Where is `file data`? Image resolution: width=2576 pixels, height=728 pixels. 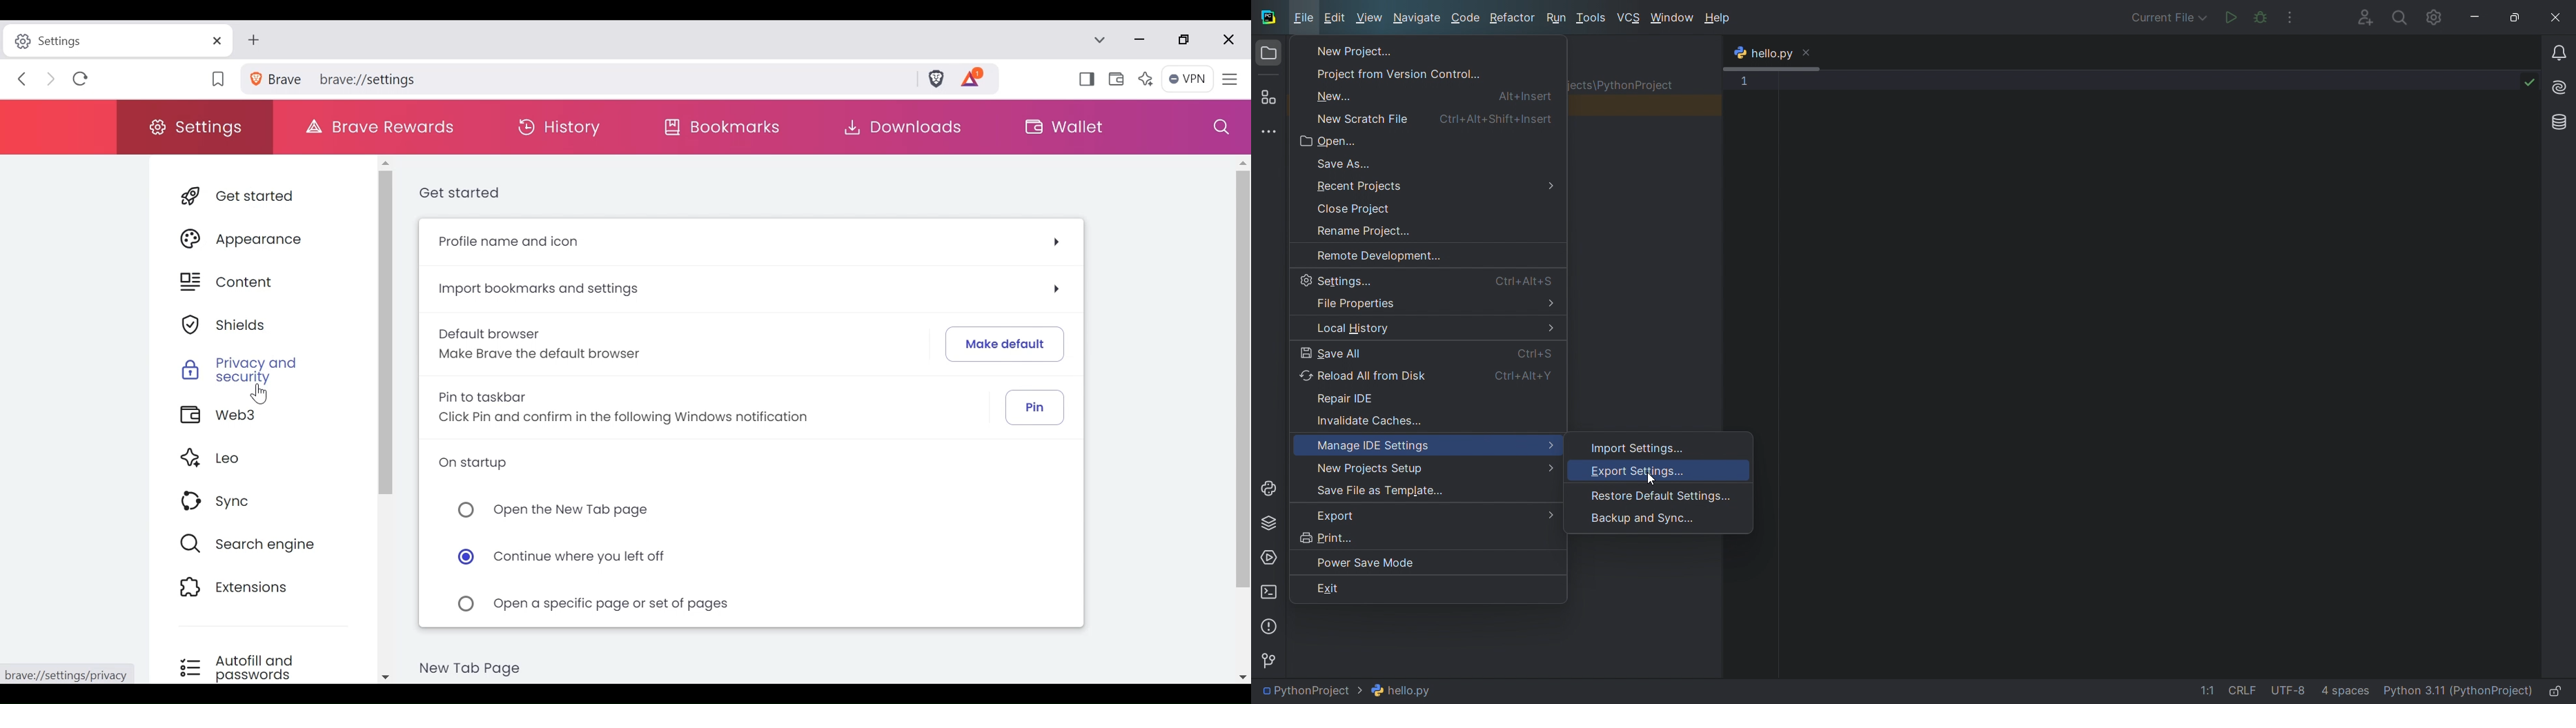
file data is located at coordinates (2275, 689).